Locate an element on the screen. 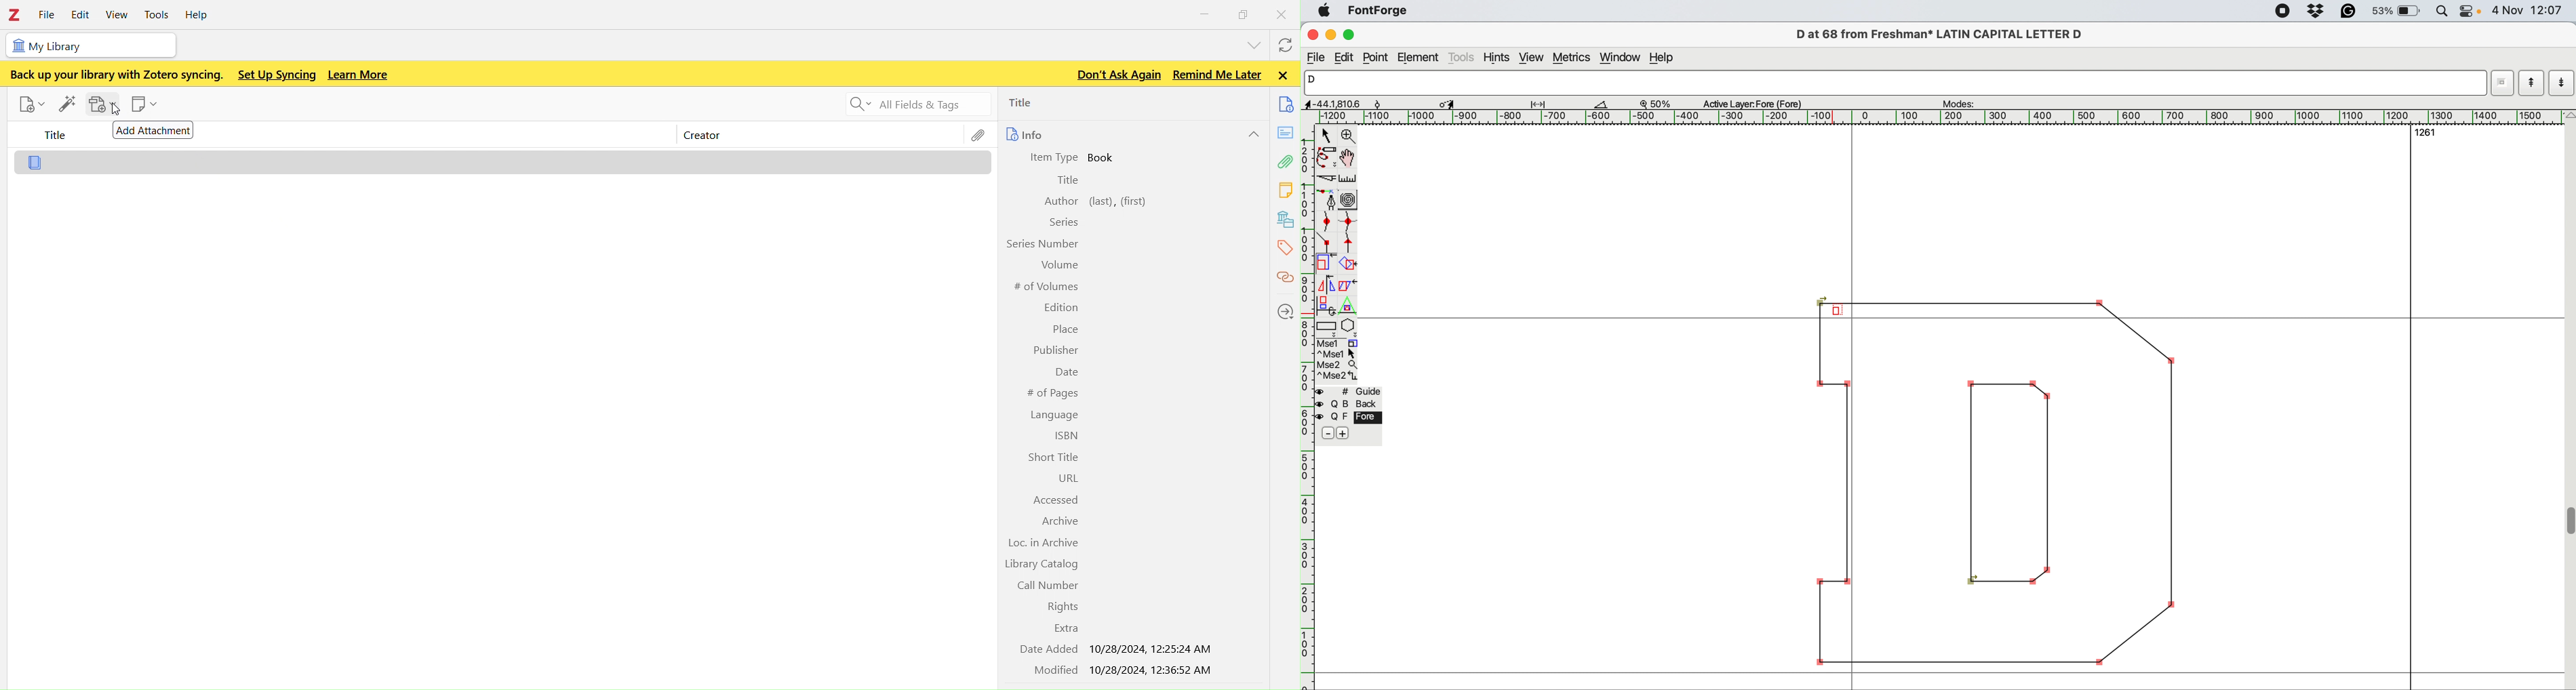 Image resolution: width=2576 pixels, height=700 pixels. edit is located at coordinates (81, 15).